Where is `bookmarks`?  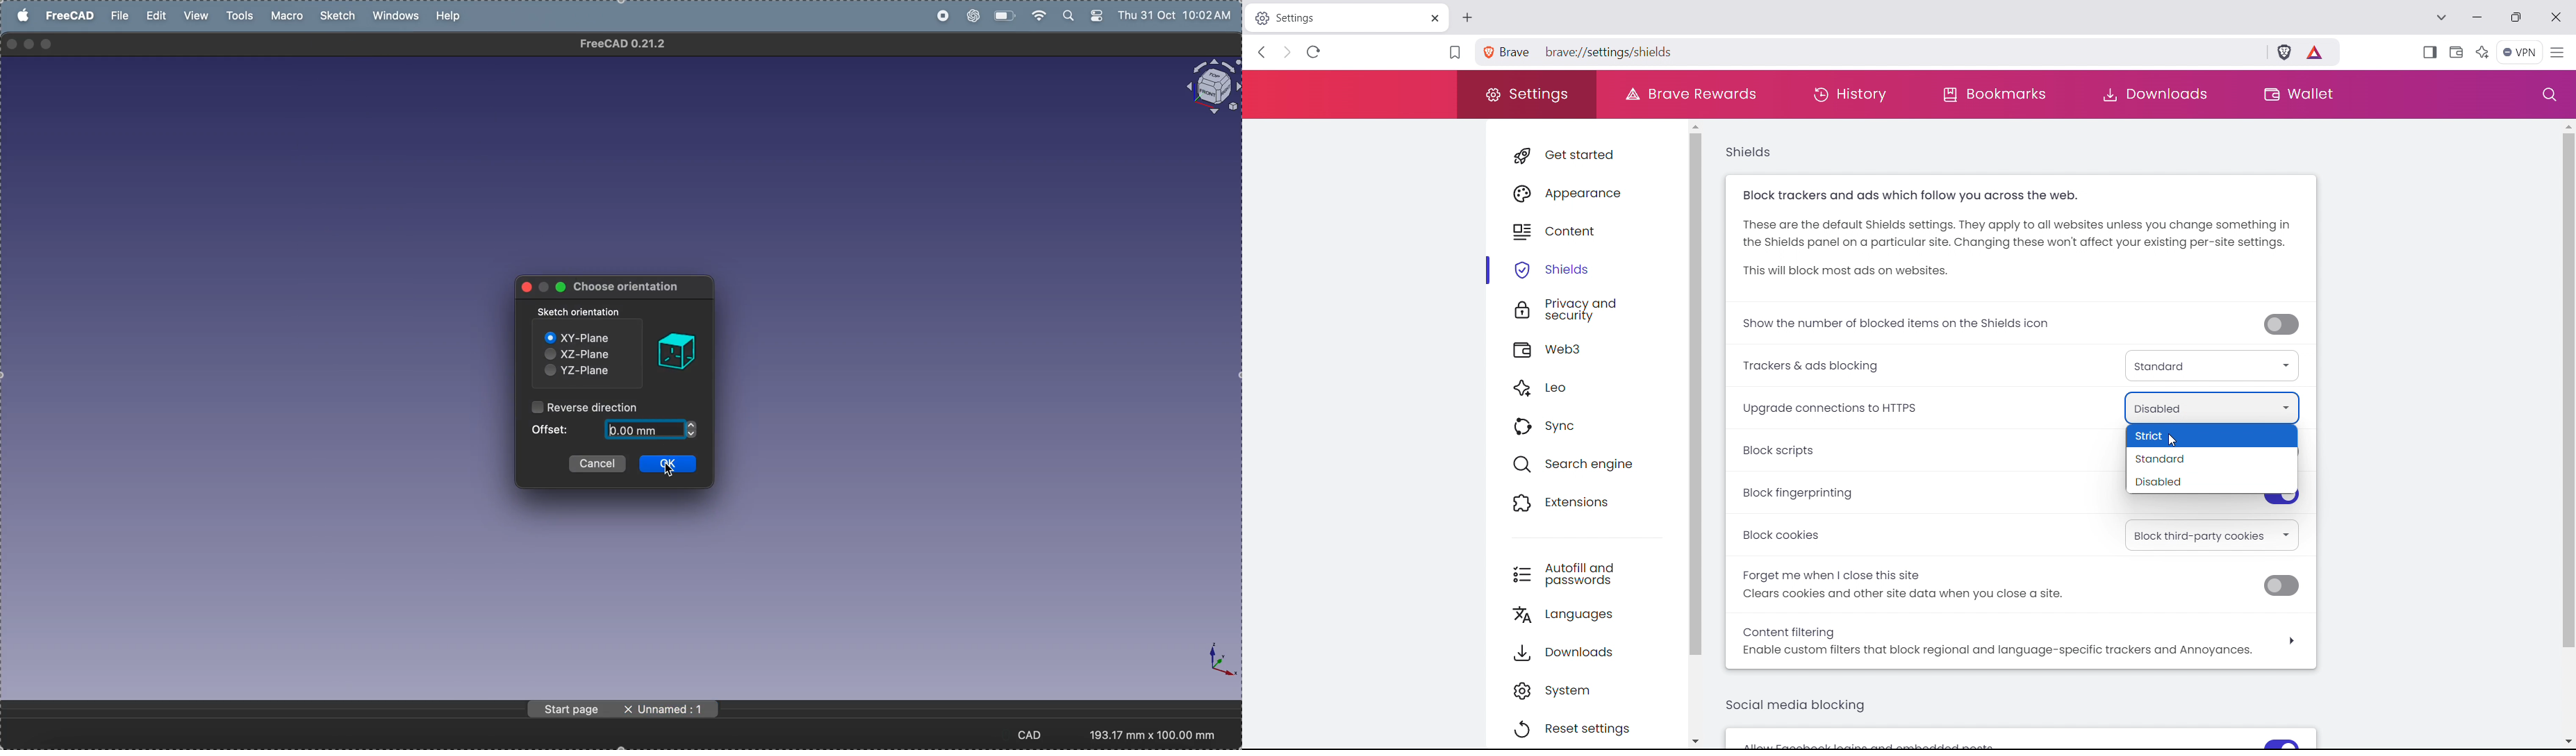 bookmarks is located at coordinates (1995, 94).